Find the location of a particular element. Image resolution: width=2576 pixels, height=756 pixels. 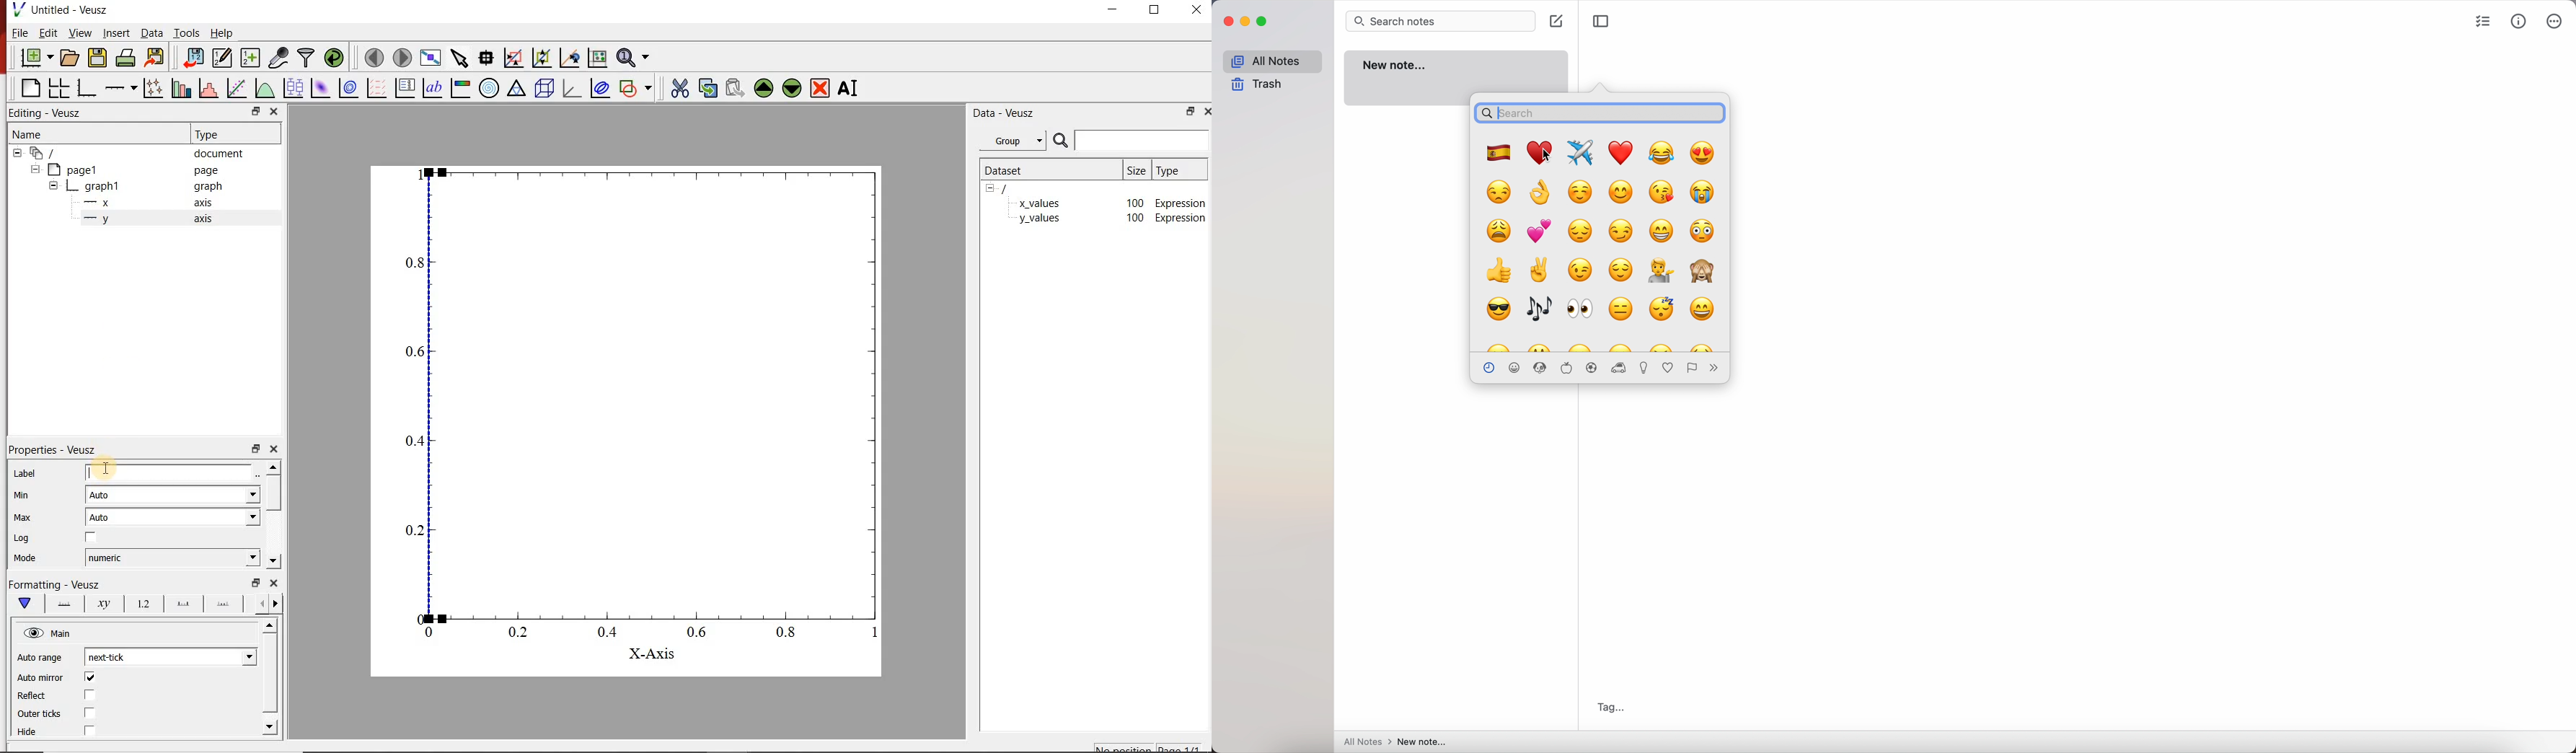

emoji is located at coordinates (1662, 153).